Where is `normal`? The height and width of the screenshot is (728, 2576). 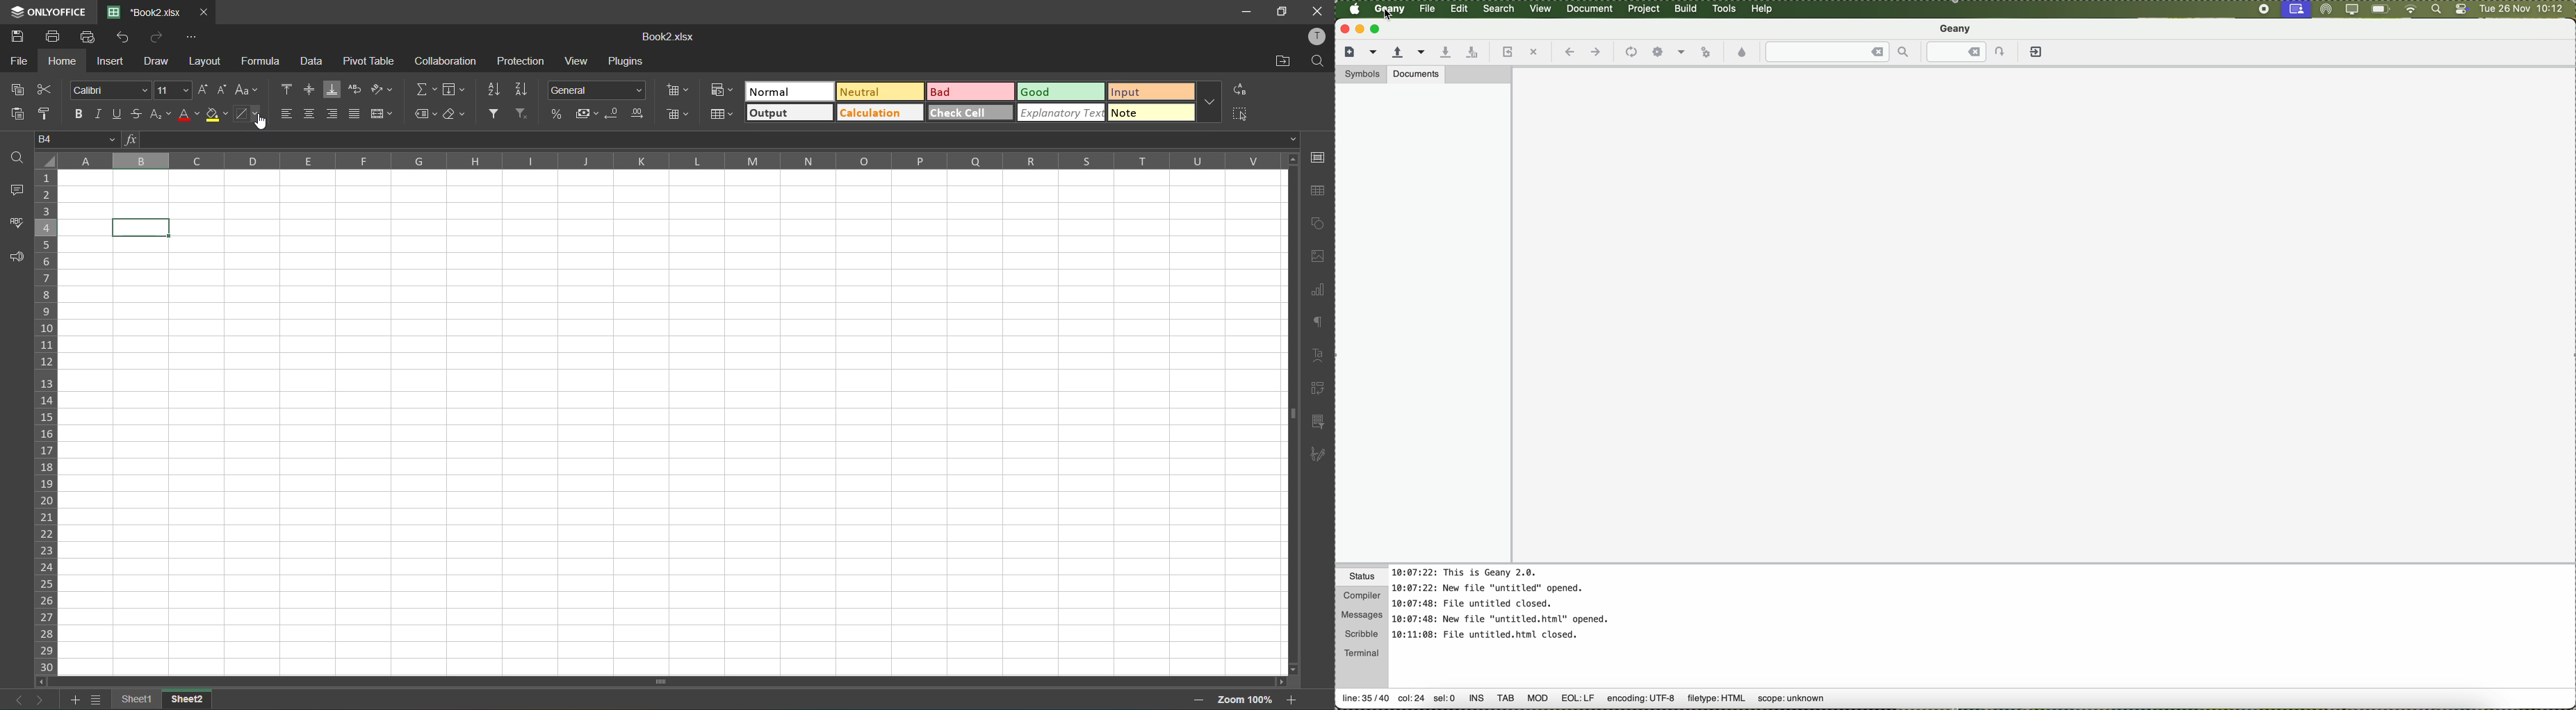 normal is located at coordinates (790, 94).